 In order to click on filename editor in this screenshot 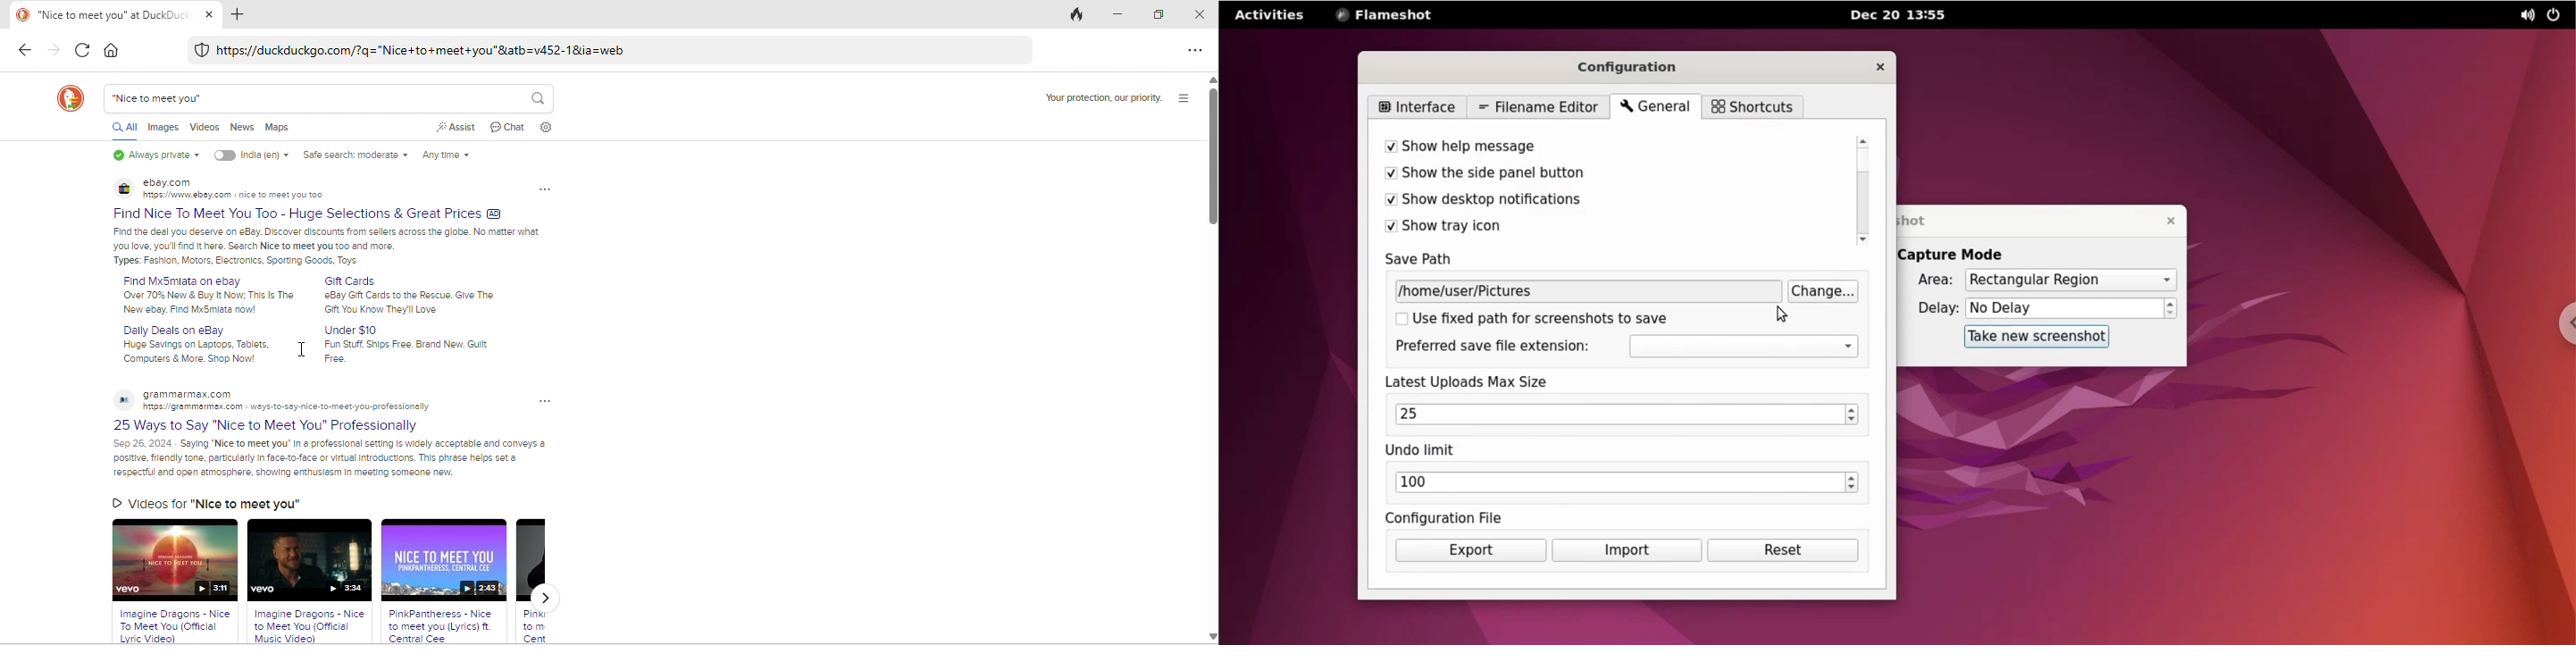, I will do `click(1535, 106)`.